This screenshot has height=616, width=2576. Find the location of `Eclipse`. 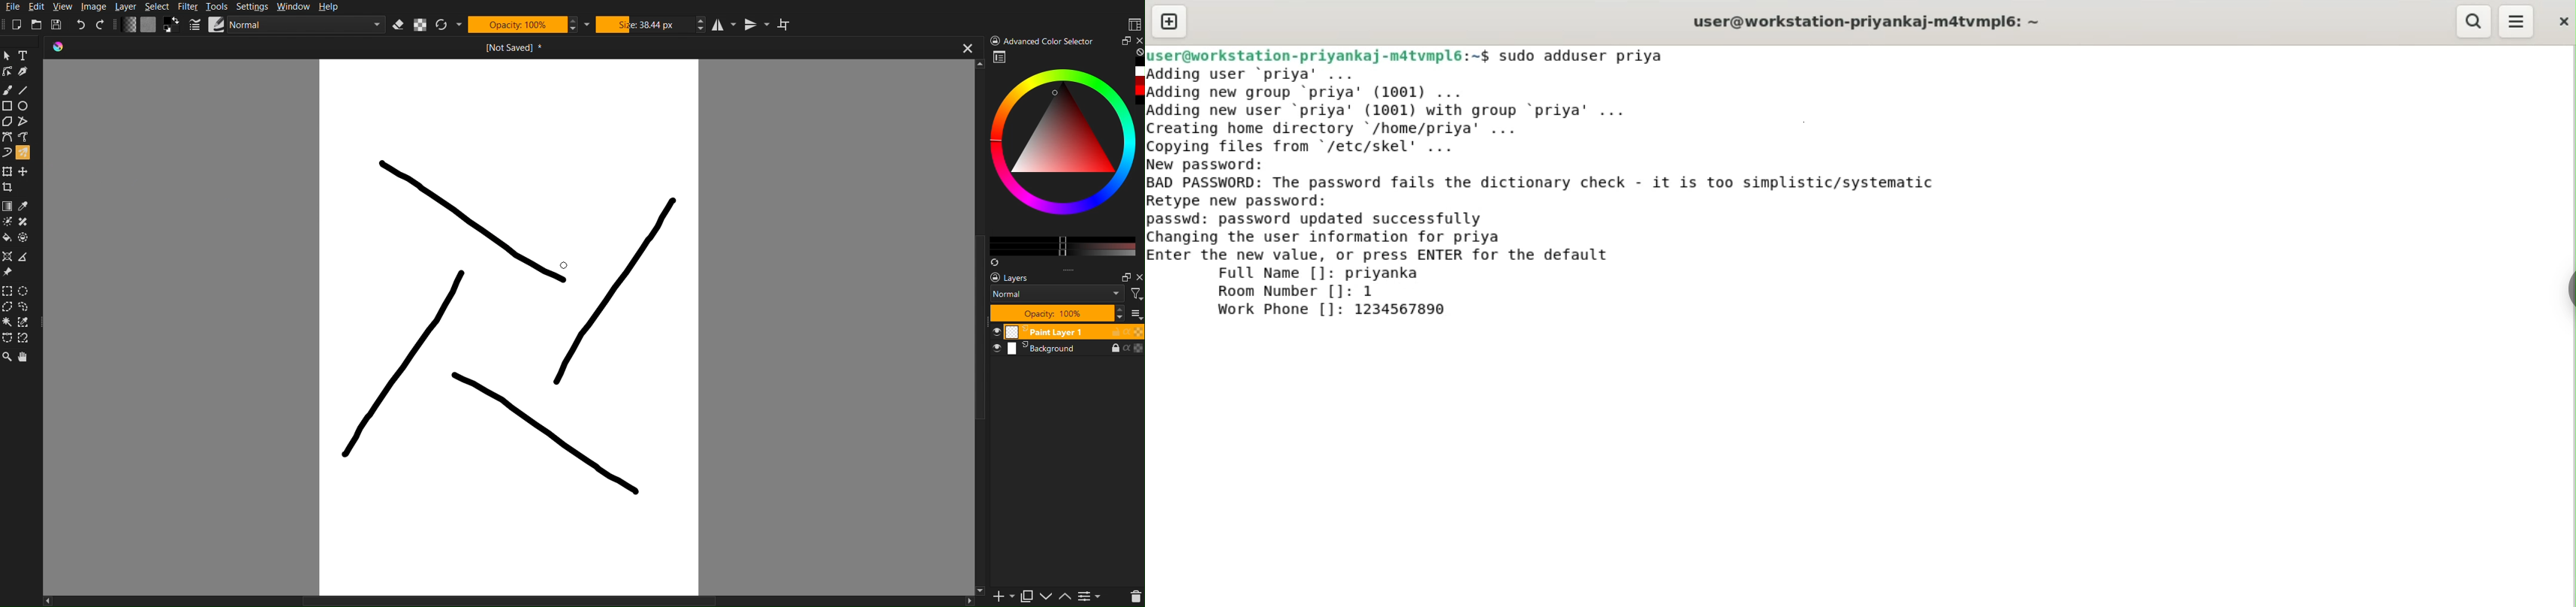

Eclipse is located at coordinates (26, 106).